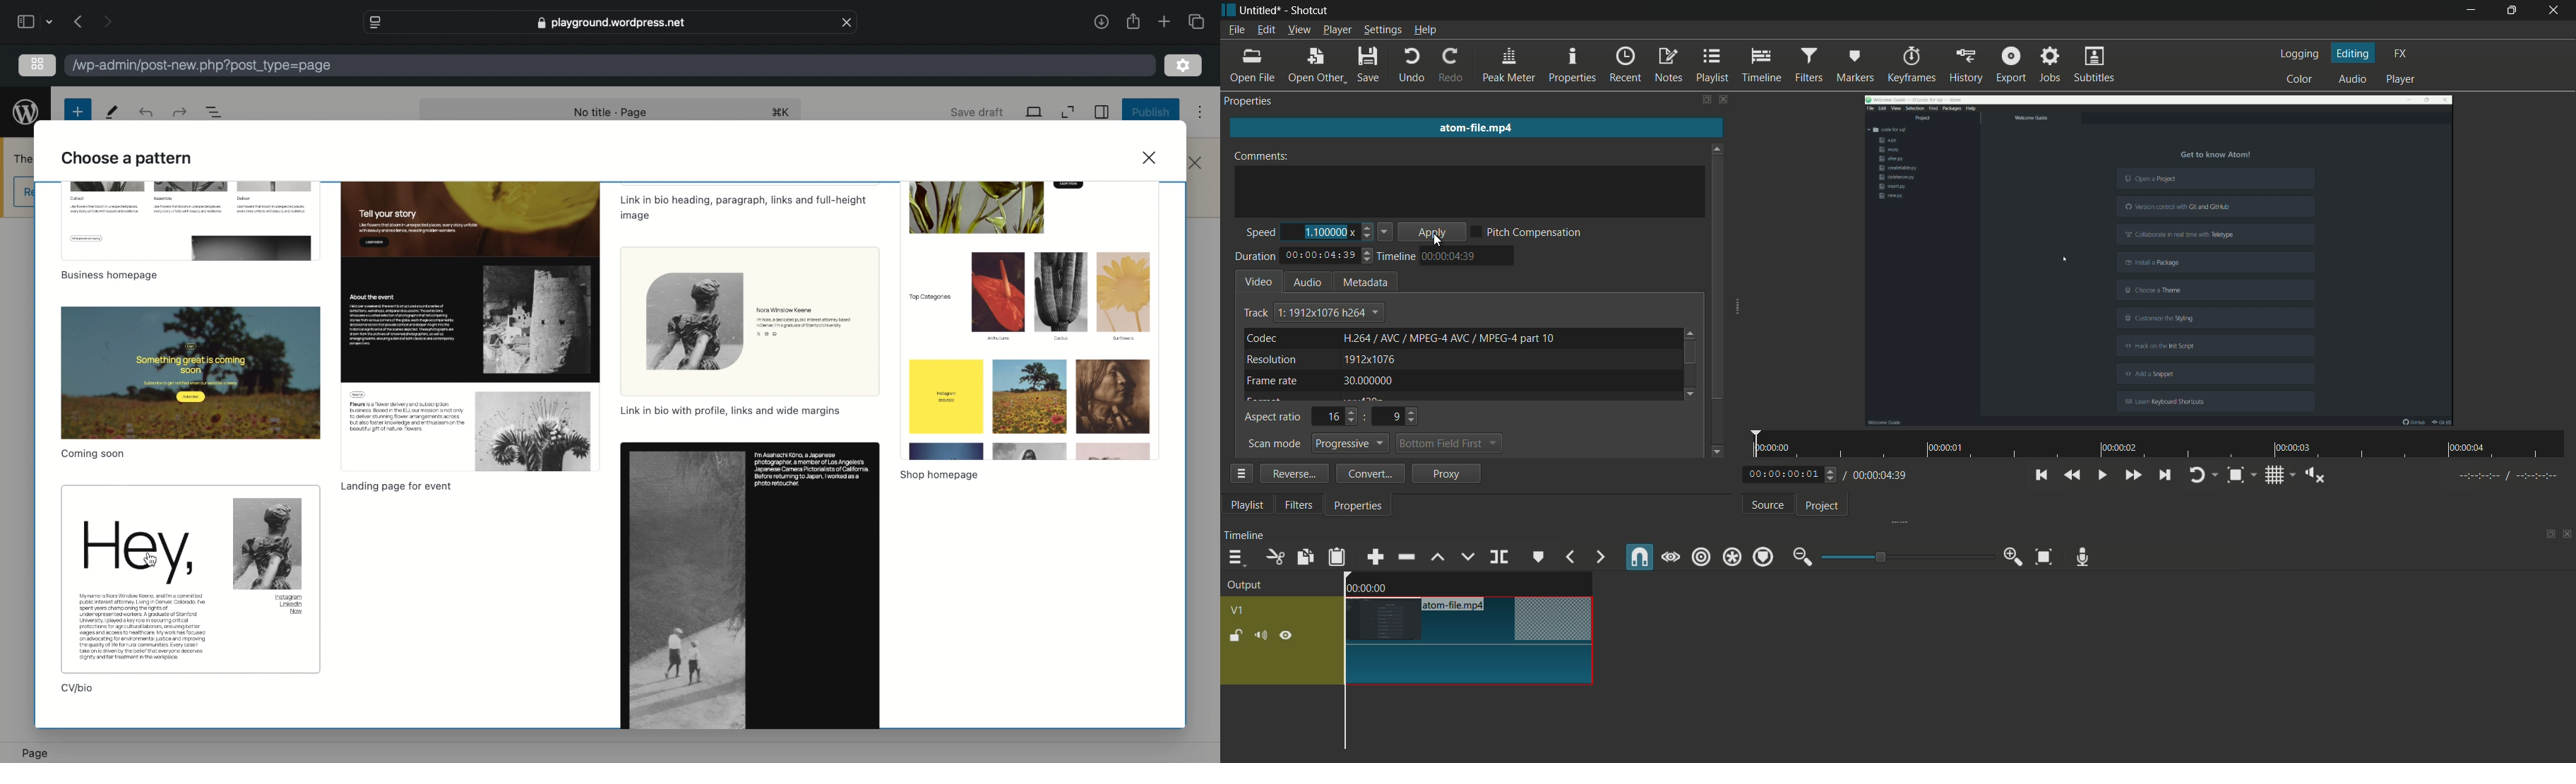  What do you see at coordinates (1359, 507) in the screenshot?
I see `properties` at bounding box center [1359, 507].